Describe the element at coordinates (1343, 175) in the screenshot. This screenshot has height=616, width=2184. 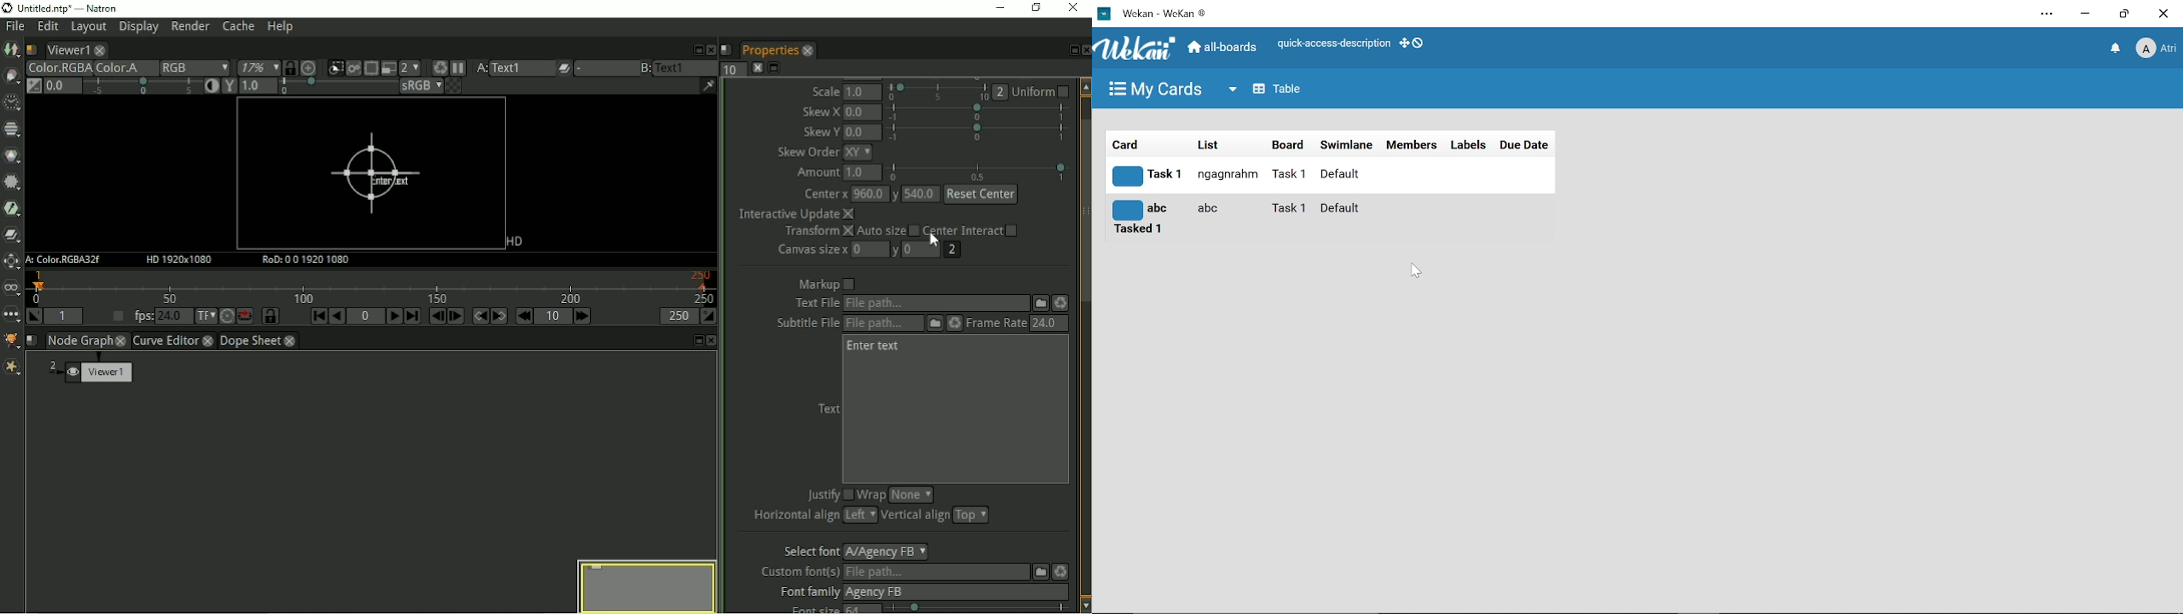
I see `swimlane name` at that location.